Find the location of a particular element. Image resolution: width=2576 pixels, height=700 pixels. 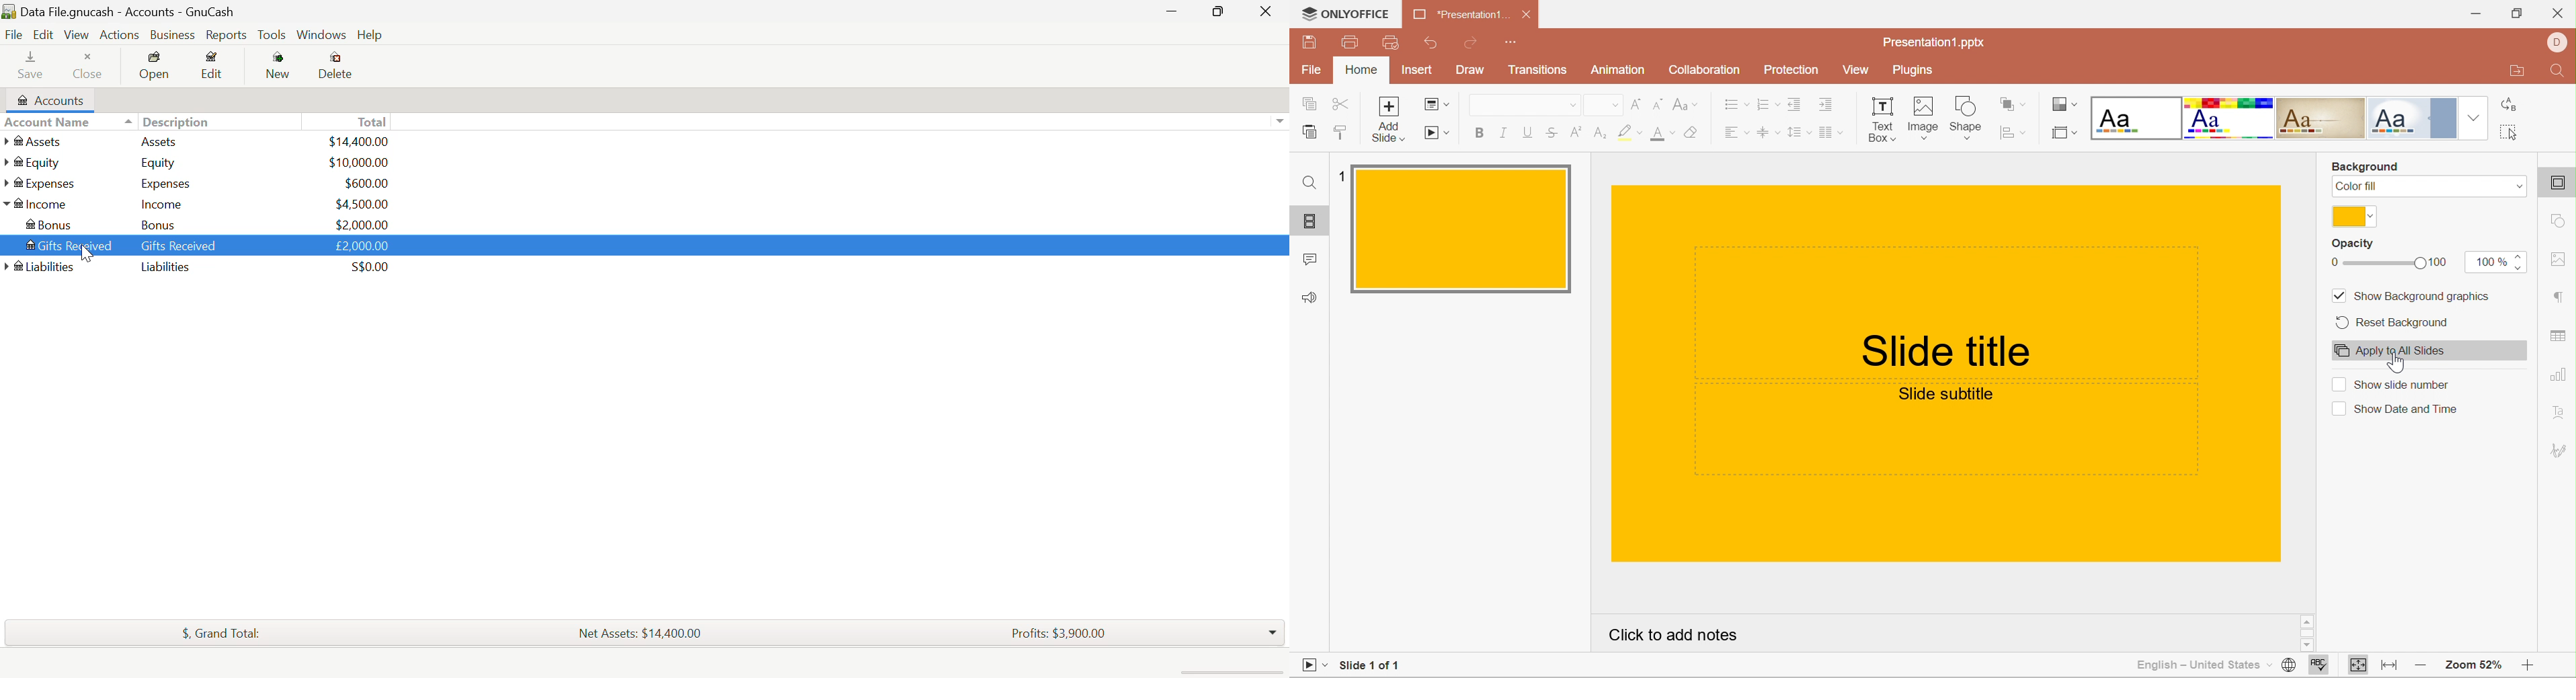

Increment font size is located at coordinates (1635, 103).